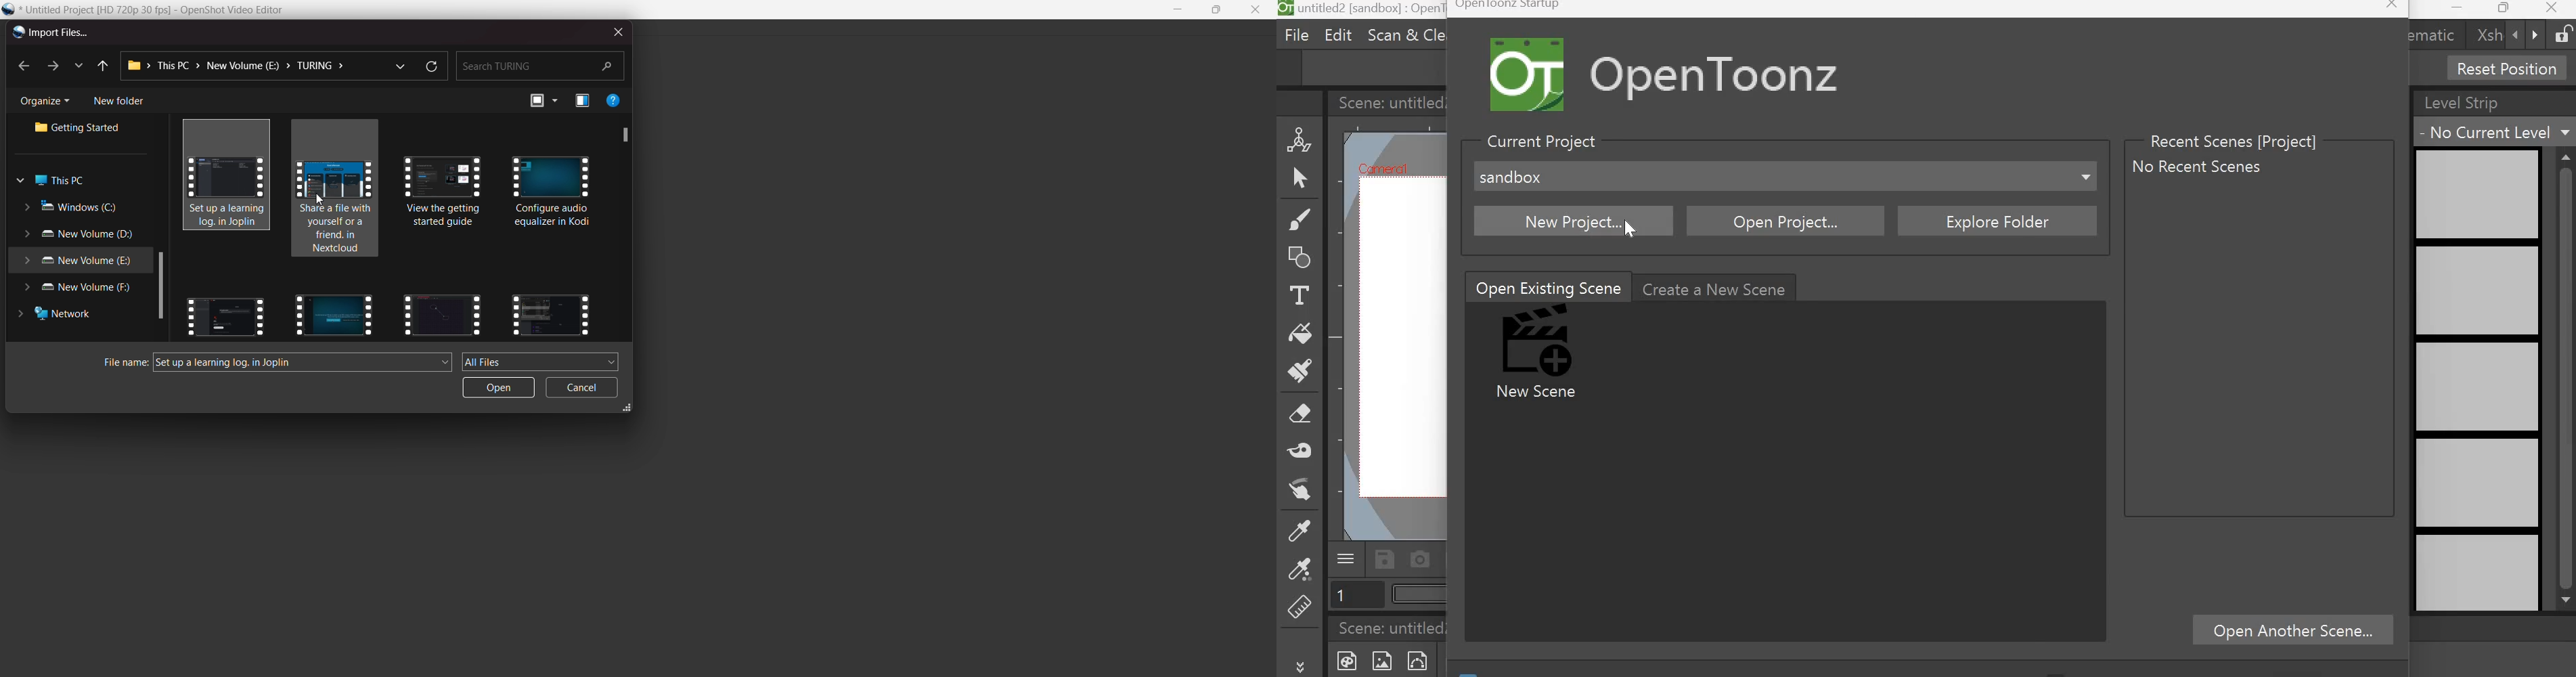  Describe the element at coordinates (49, 33) in the screenshot. I see `import files` at that location.